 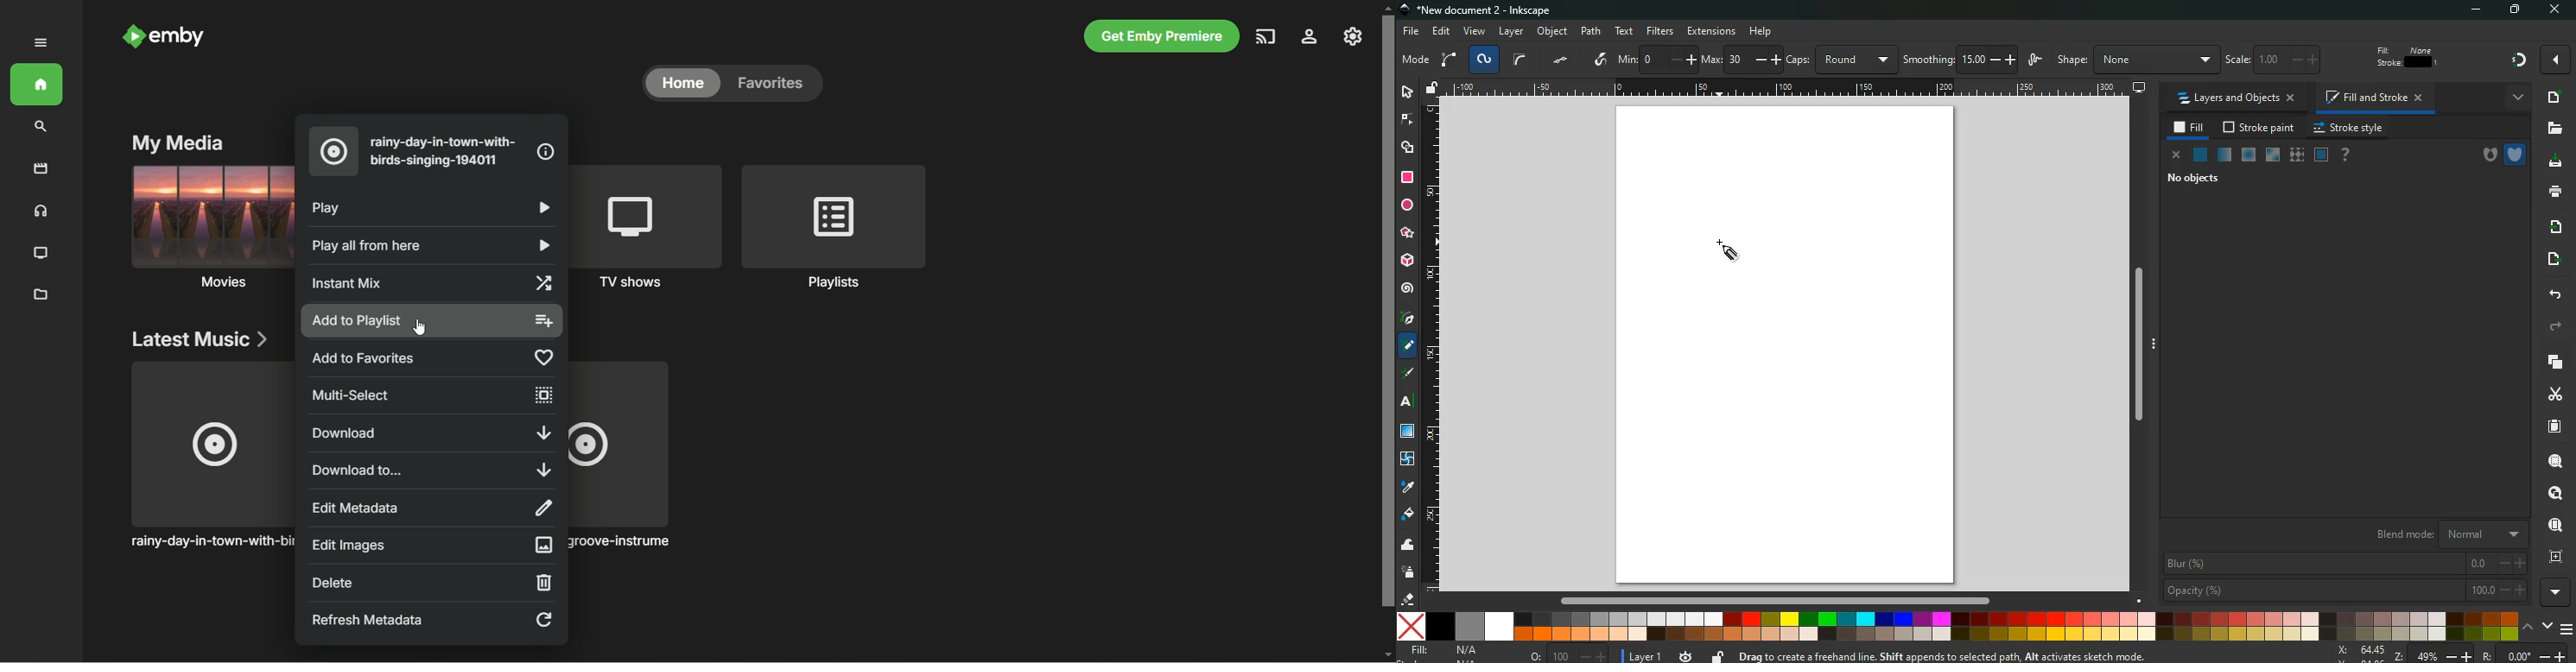 What do you see at coordinates (1625, 31) in the screenshot?
I see `text` at bounding box center [1625, 31].